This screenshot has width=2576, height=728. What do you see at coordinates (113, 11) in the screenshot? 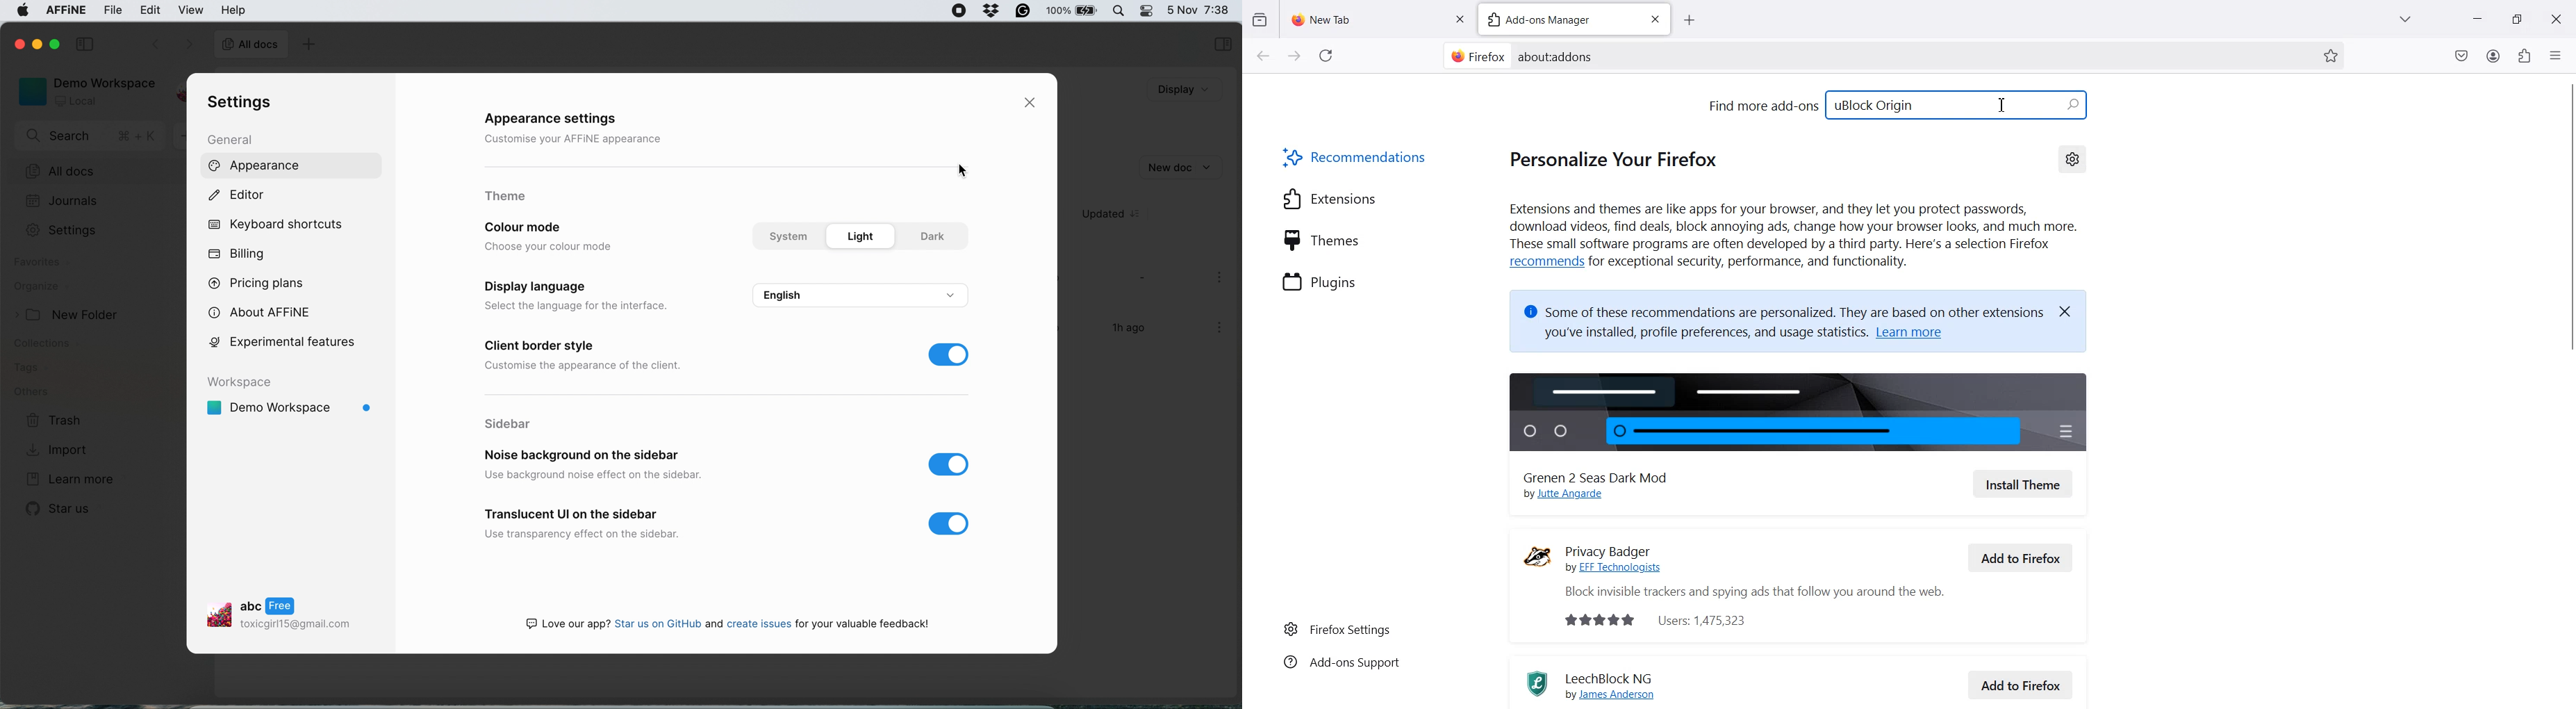
I see `file` at bounding box center [113, 11].